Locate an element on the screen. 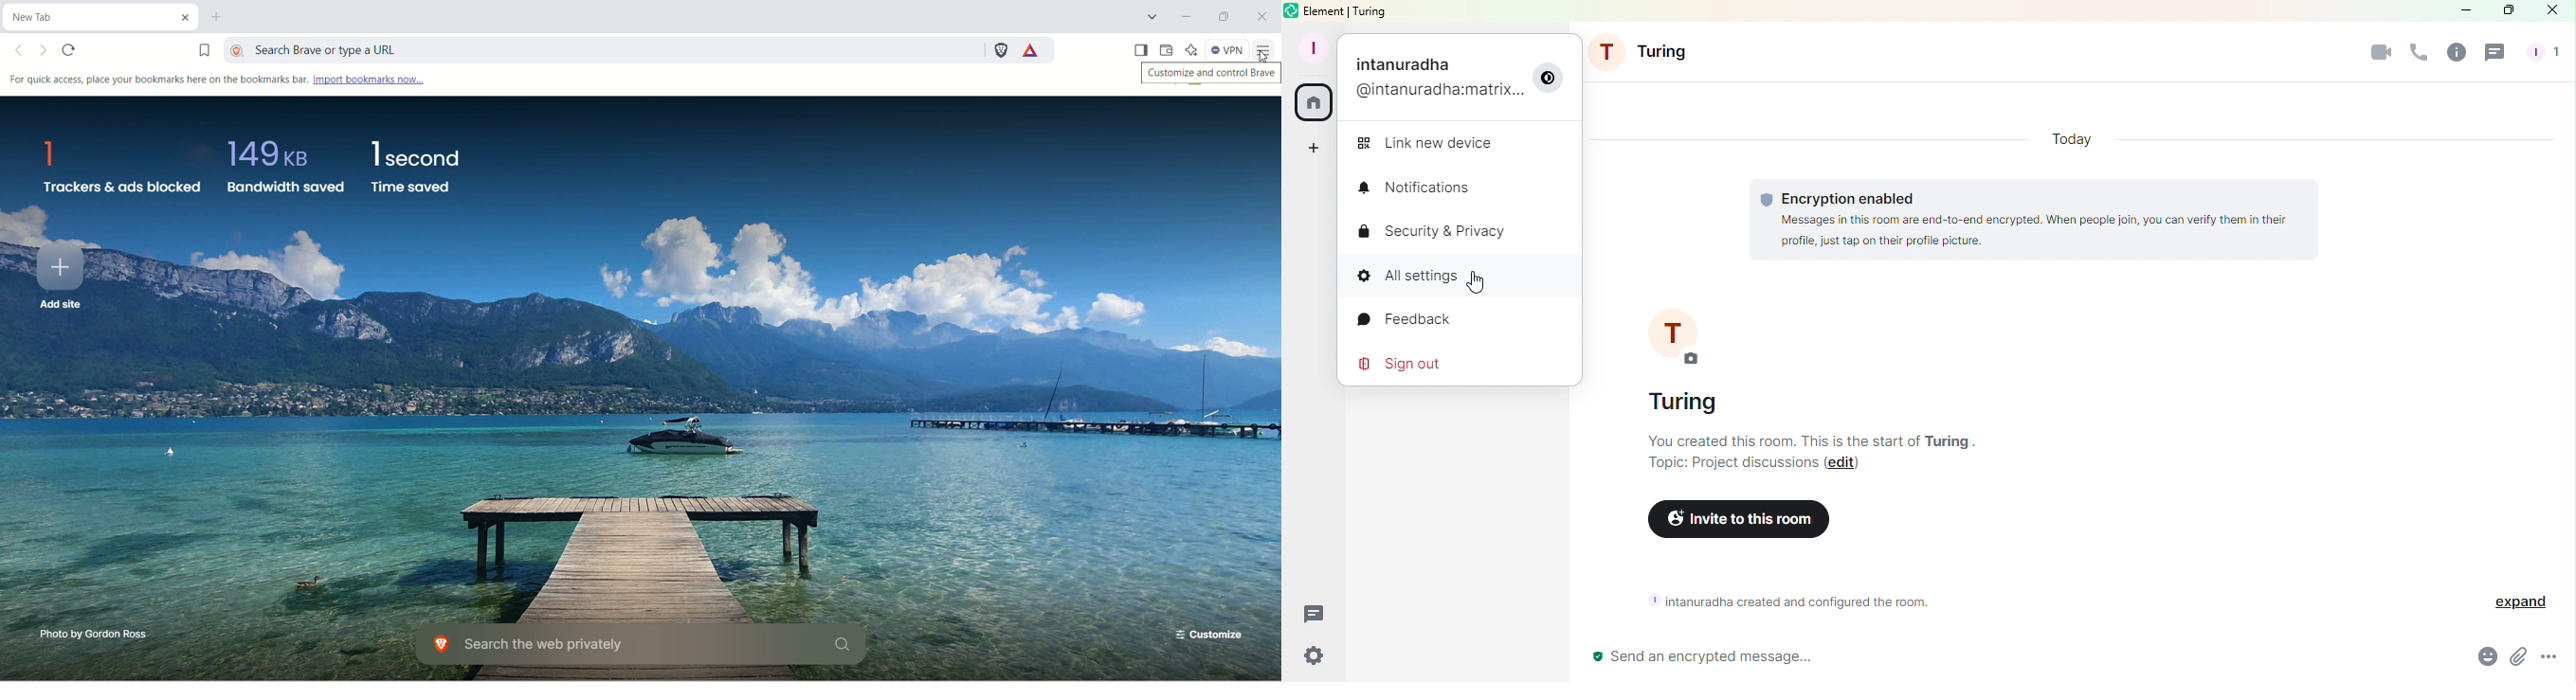 The width and height of the screenshot is (2576, 700). Edit is located at coordinates (1852, 462).